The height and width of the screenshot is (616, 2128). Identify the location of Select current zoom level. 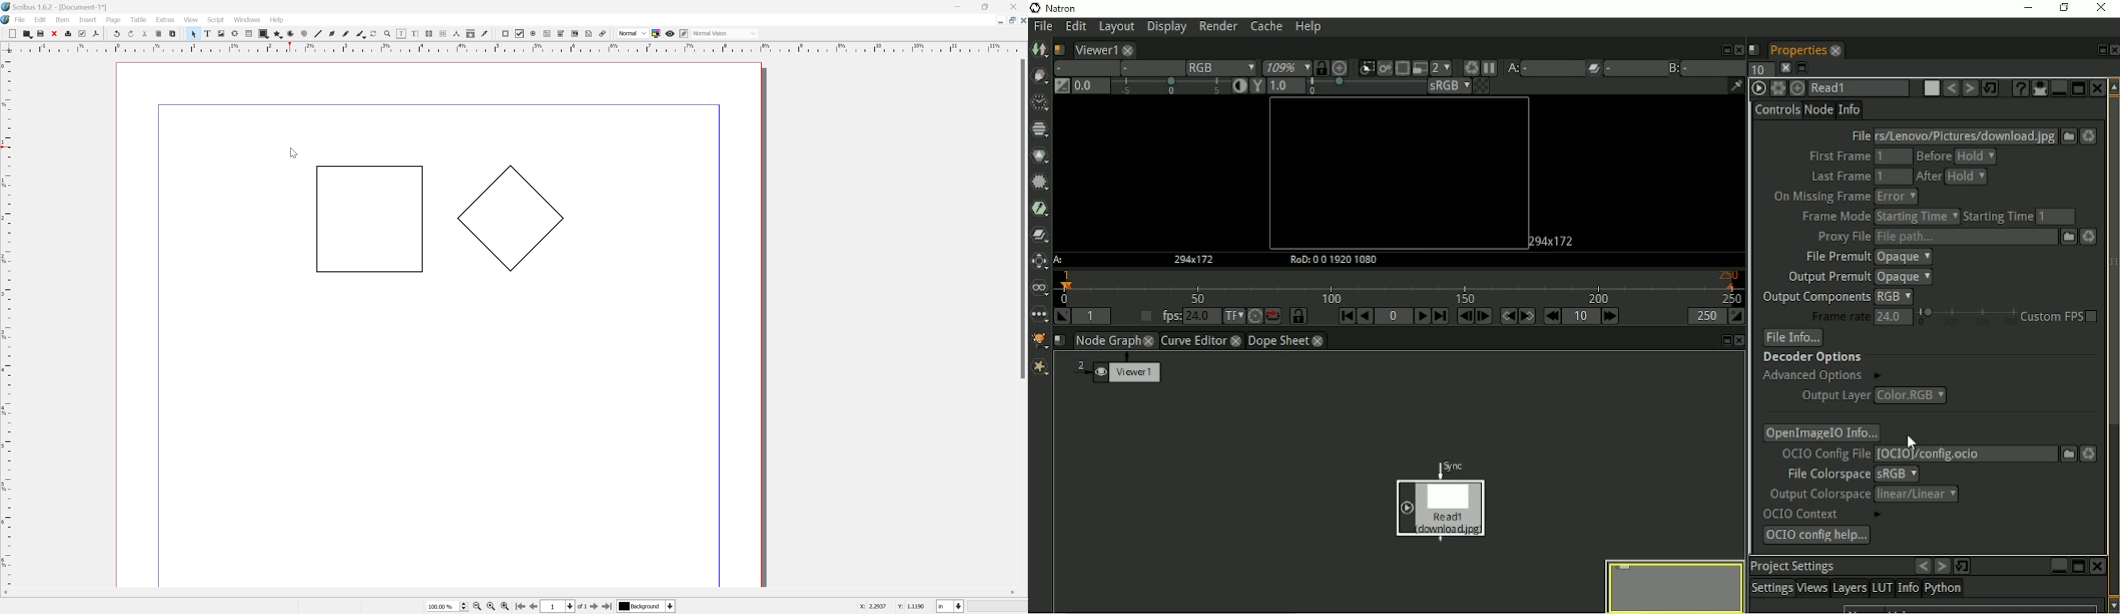
(445, 606).